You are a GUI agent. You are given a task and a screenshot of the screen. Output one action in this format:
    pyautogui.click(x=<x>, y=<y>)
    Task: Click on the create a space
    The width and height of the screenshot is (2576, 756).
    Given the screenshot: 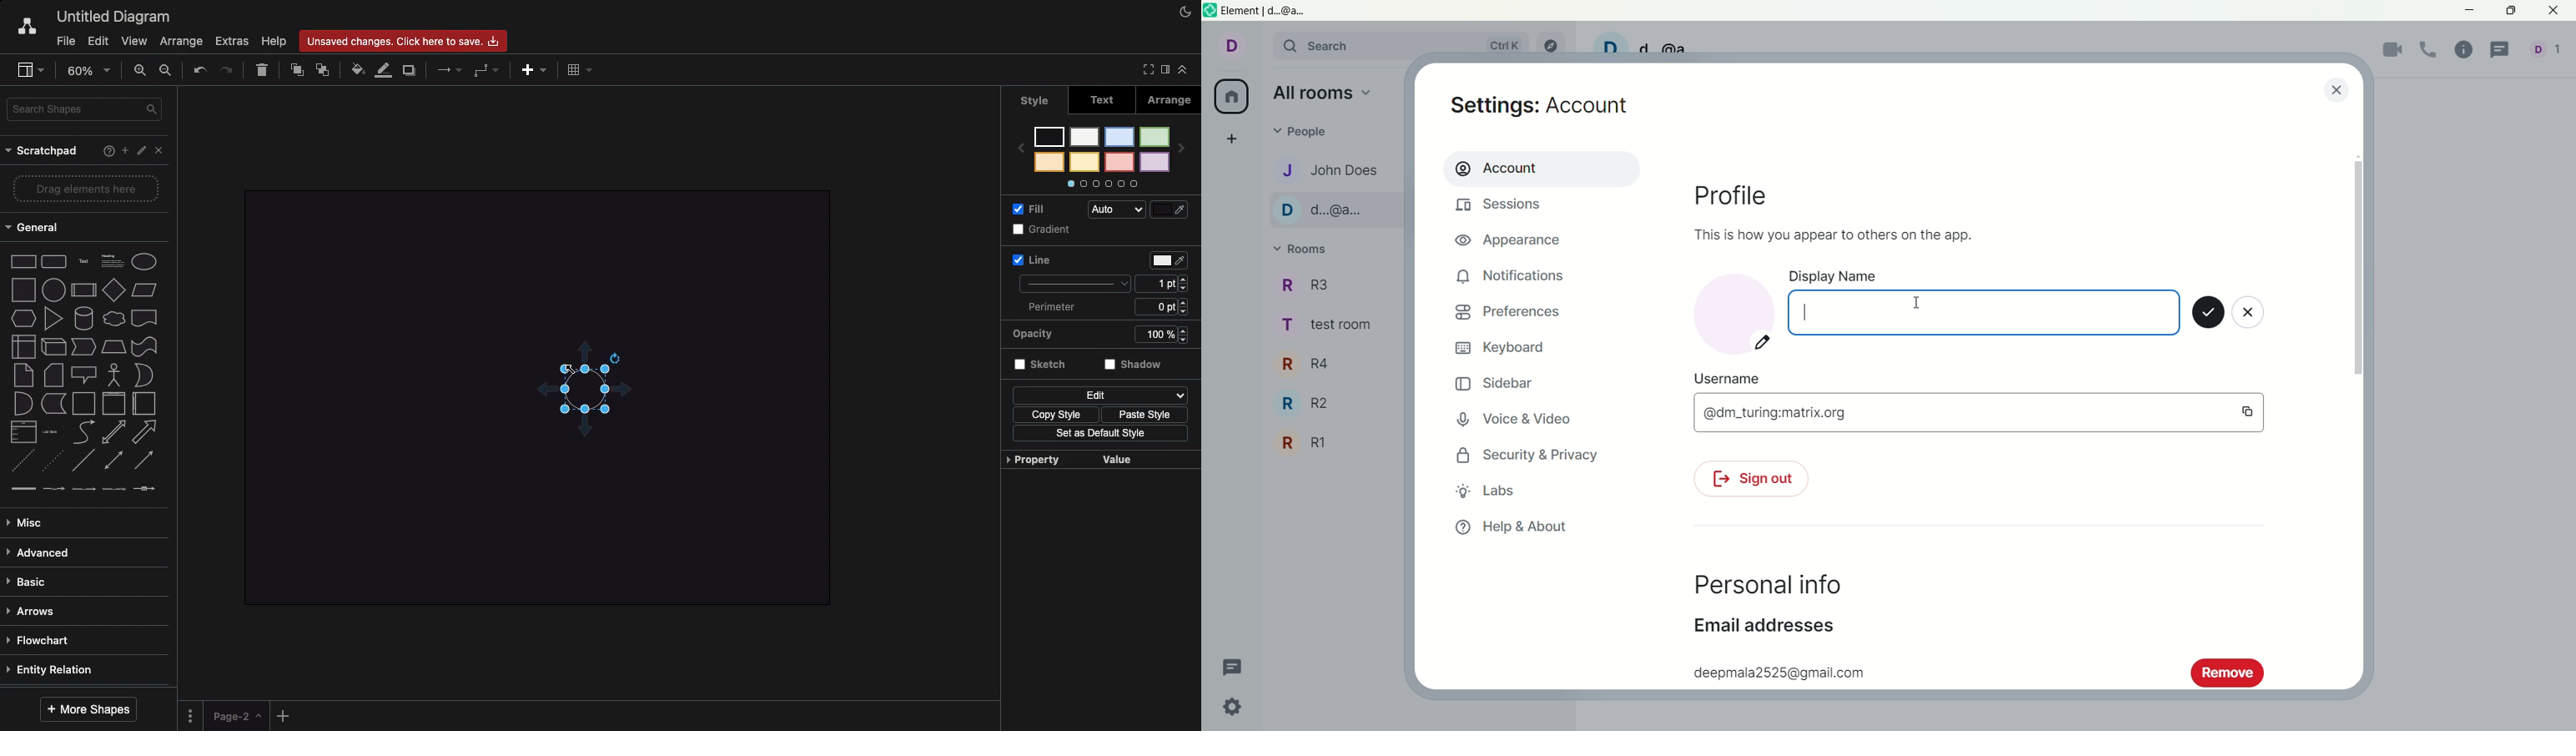 What is the action you would take?
    pyautogui.click(x=1236, y=140)
    